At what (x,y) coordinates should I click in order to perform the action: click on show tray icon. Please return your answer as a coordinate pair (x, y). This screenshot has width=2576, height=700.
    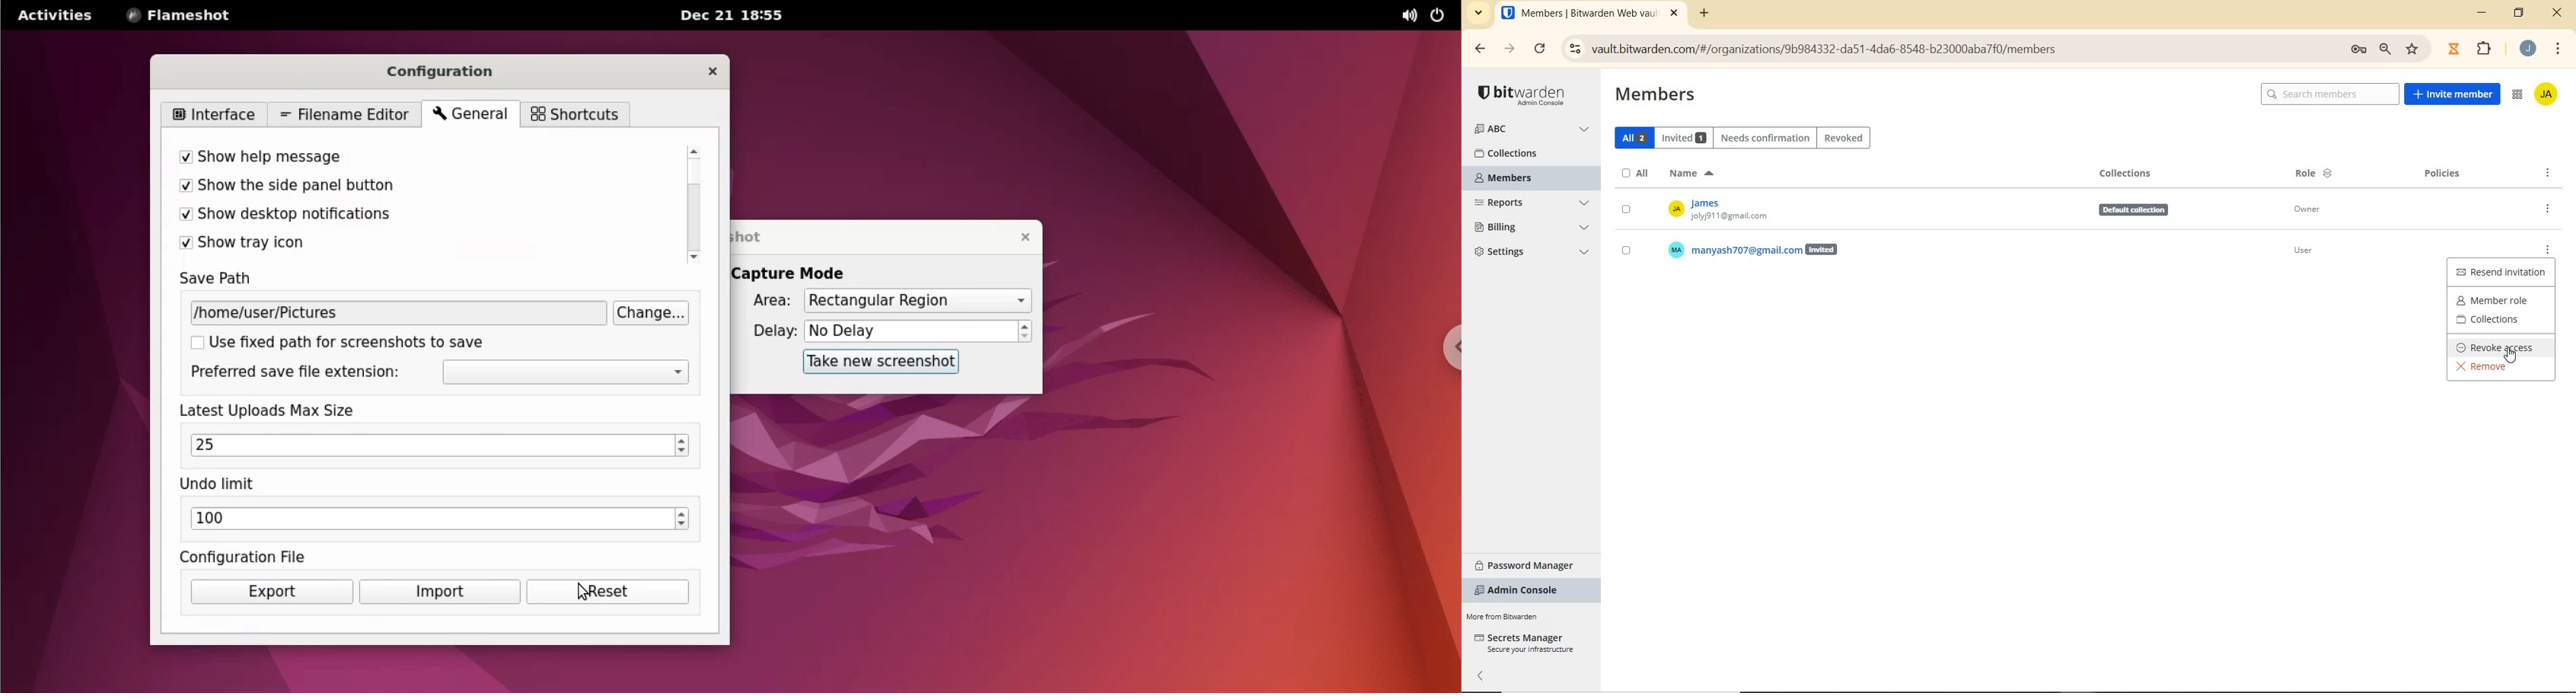
    Looking at the image, I should click on (378, 245).